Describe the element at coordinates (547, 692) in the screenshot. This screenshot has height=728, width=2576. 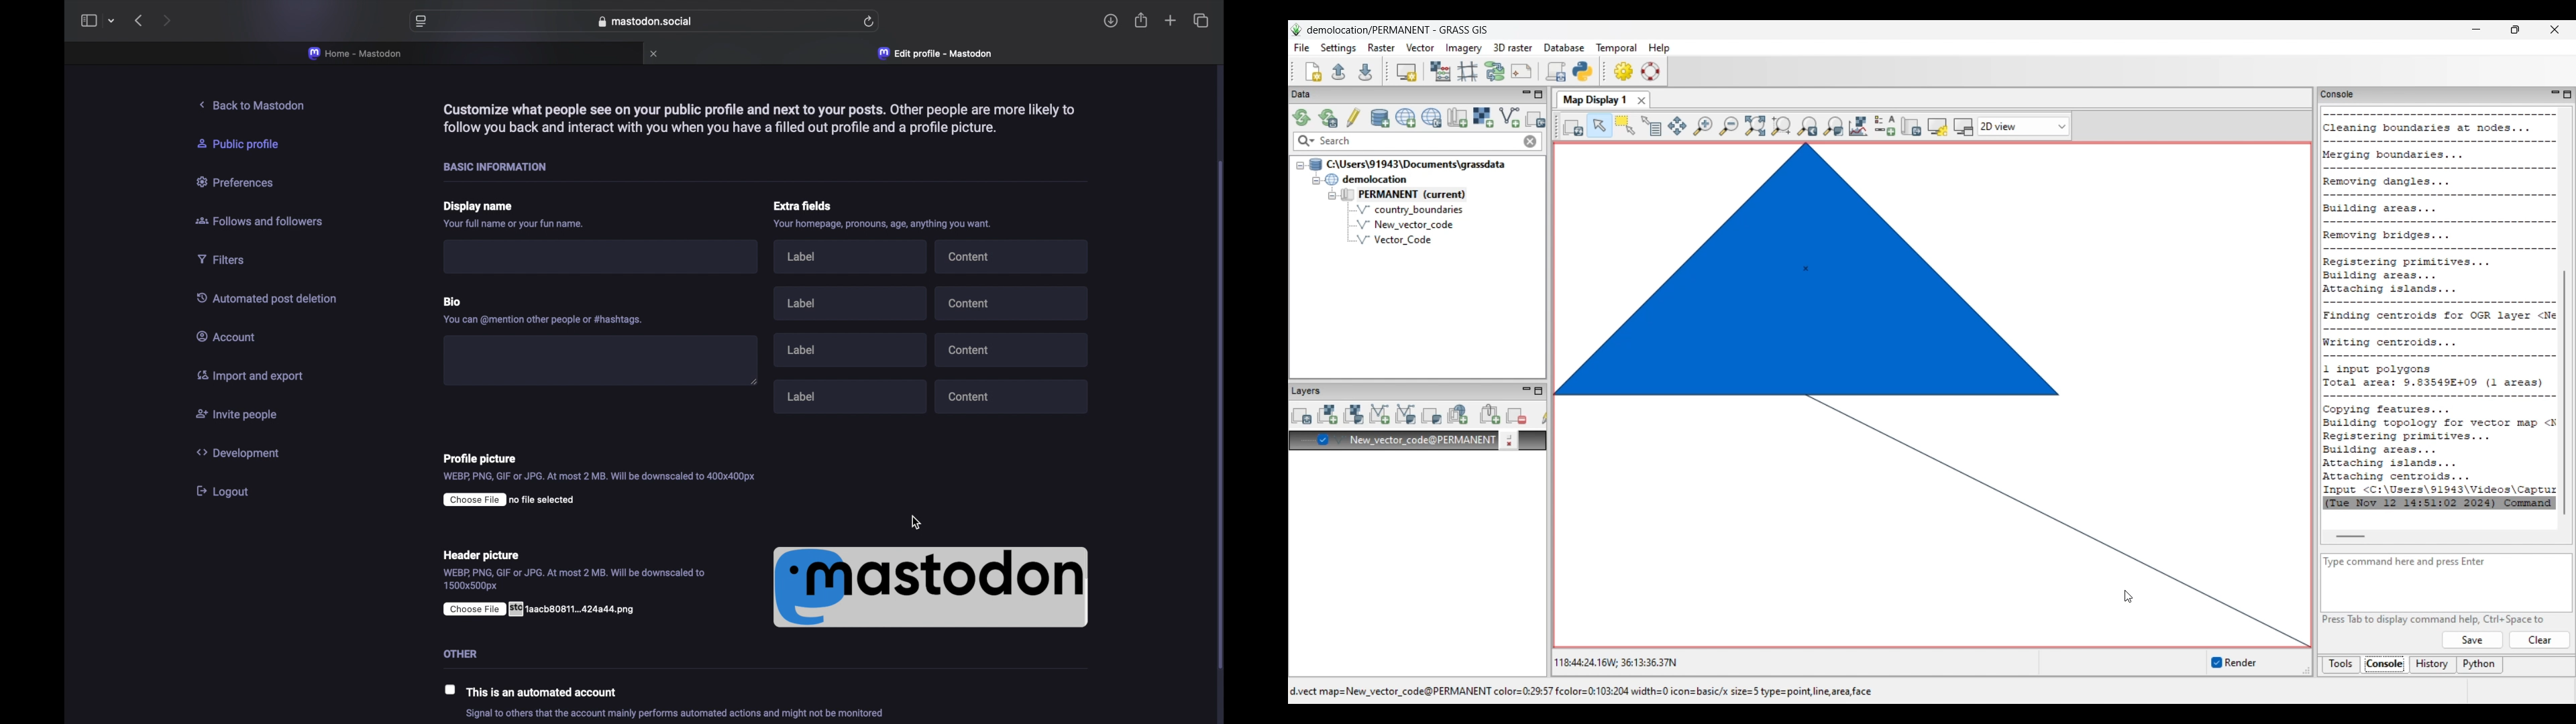
I see `this is an automated account` at that location.